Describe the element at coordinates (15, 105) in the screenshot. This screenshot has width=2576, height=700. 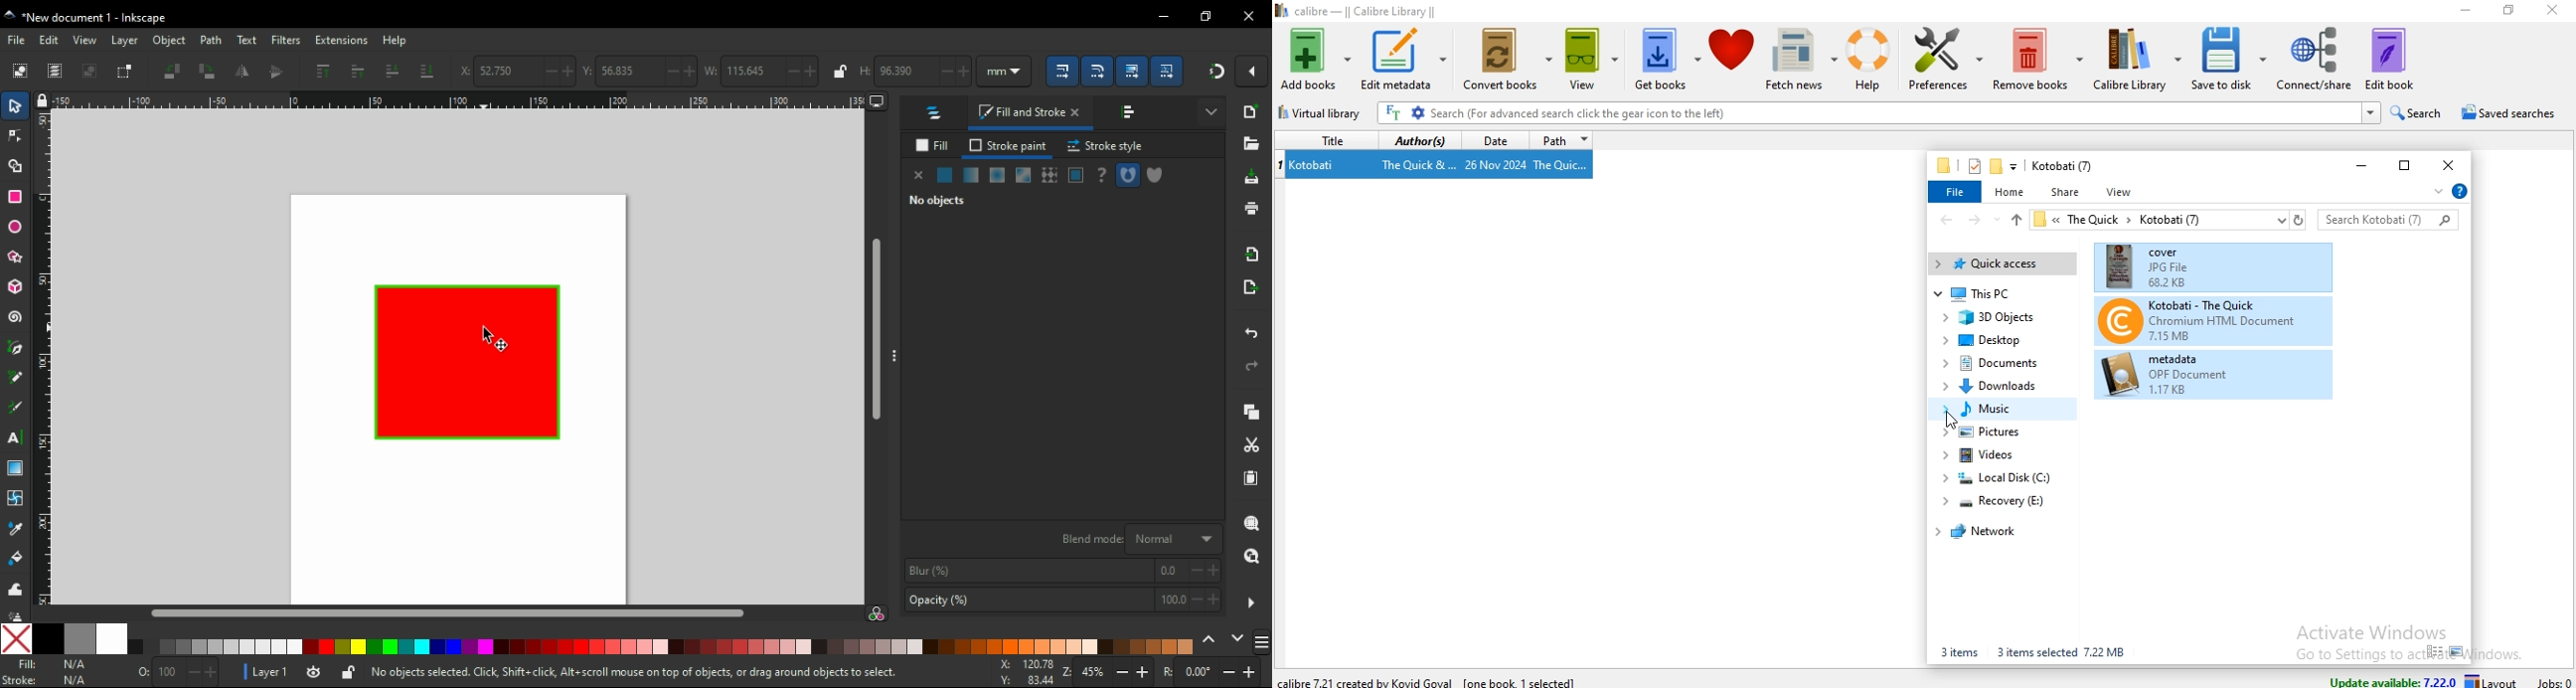
I see `select` at that location.